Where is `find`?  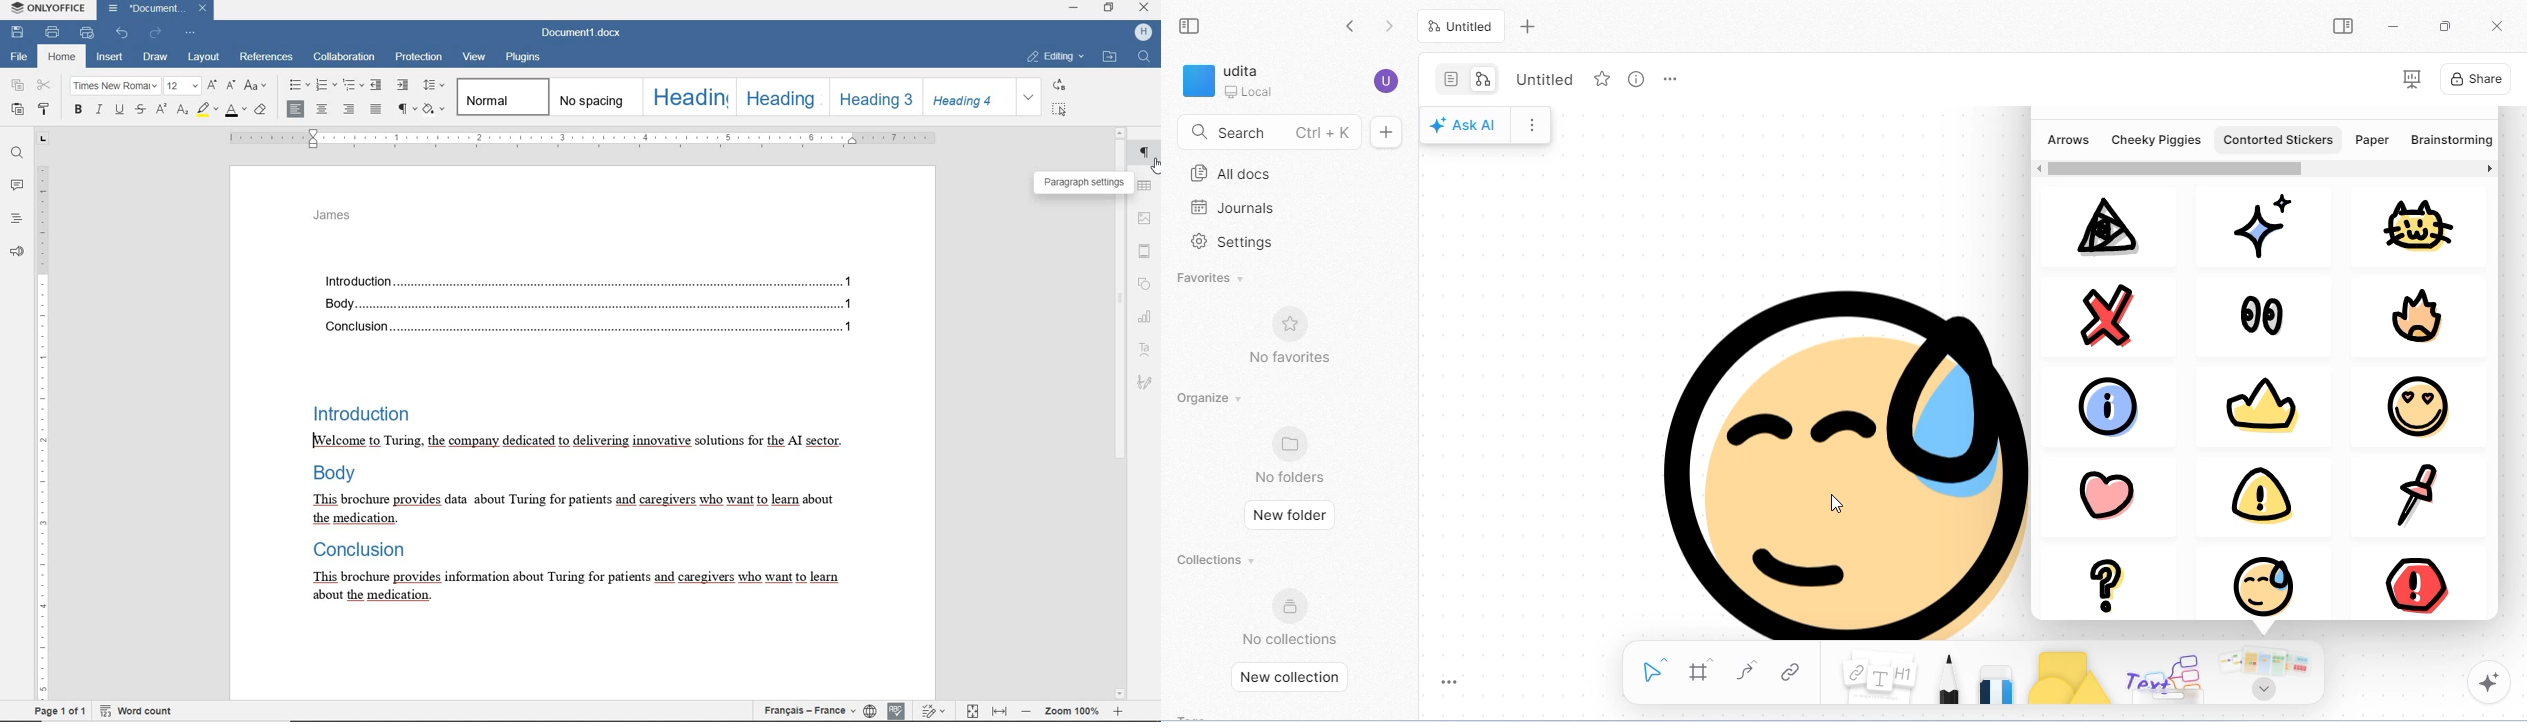
find is located at coordinates (1145, 56).